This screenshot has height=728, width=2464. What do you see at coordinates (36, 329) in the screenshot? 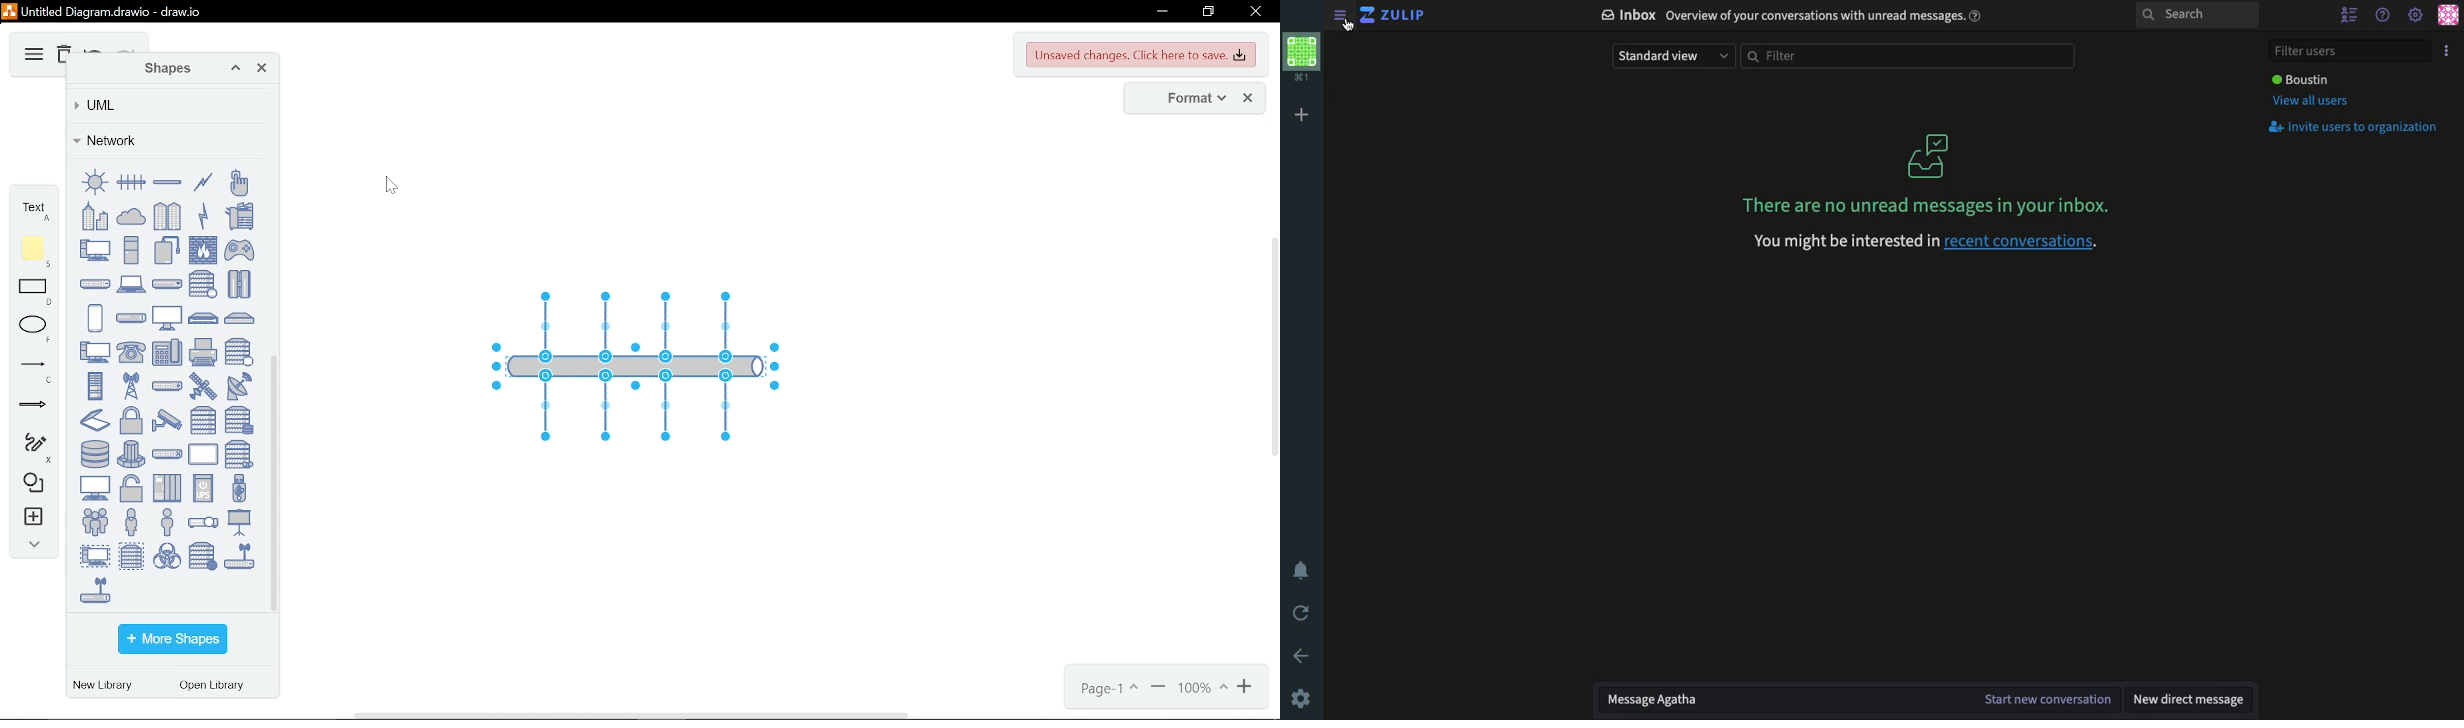
I see `ellipse` at bounding box center [36, 329].